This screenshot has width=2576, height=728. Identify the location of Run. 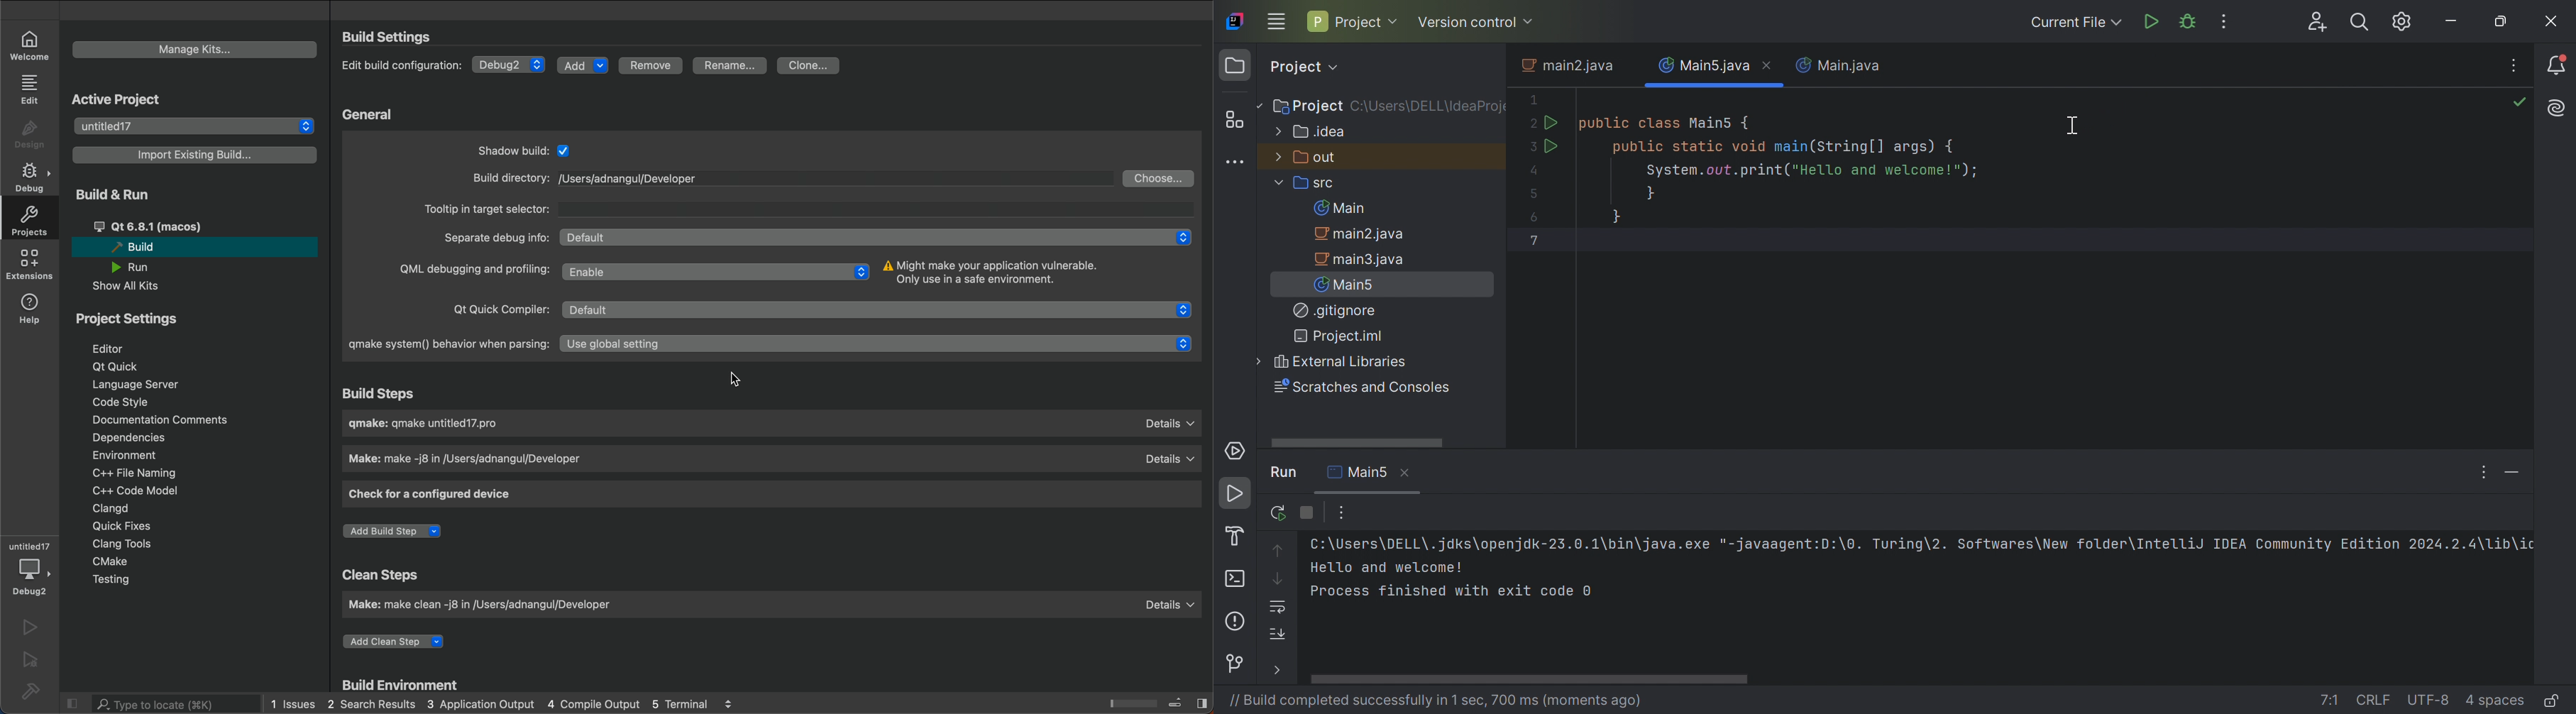
(1284, 472).